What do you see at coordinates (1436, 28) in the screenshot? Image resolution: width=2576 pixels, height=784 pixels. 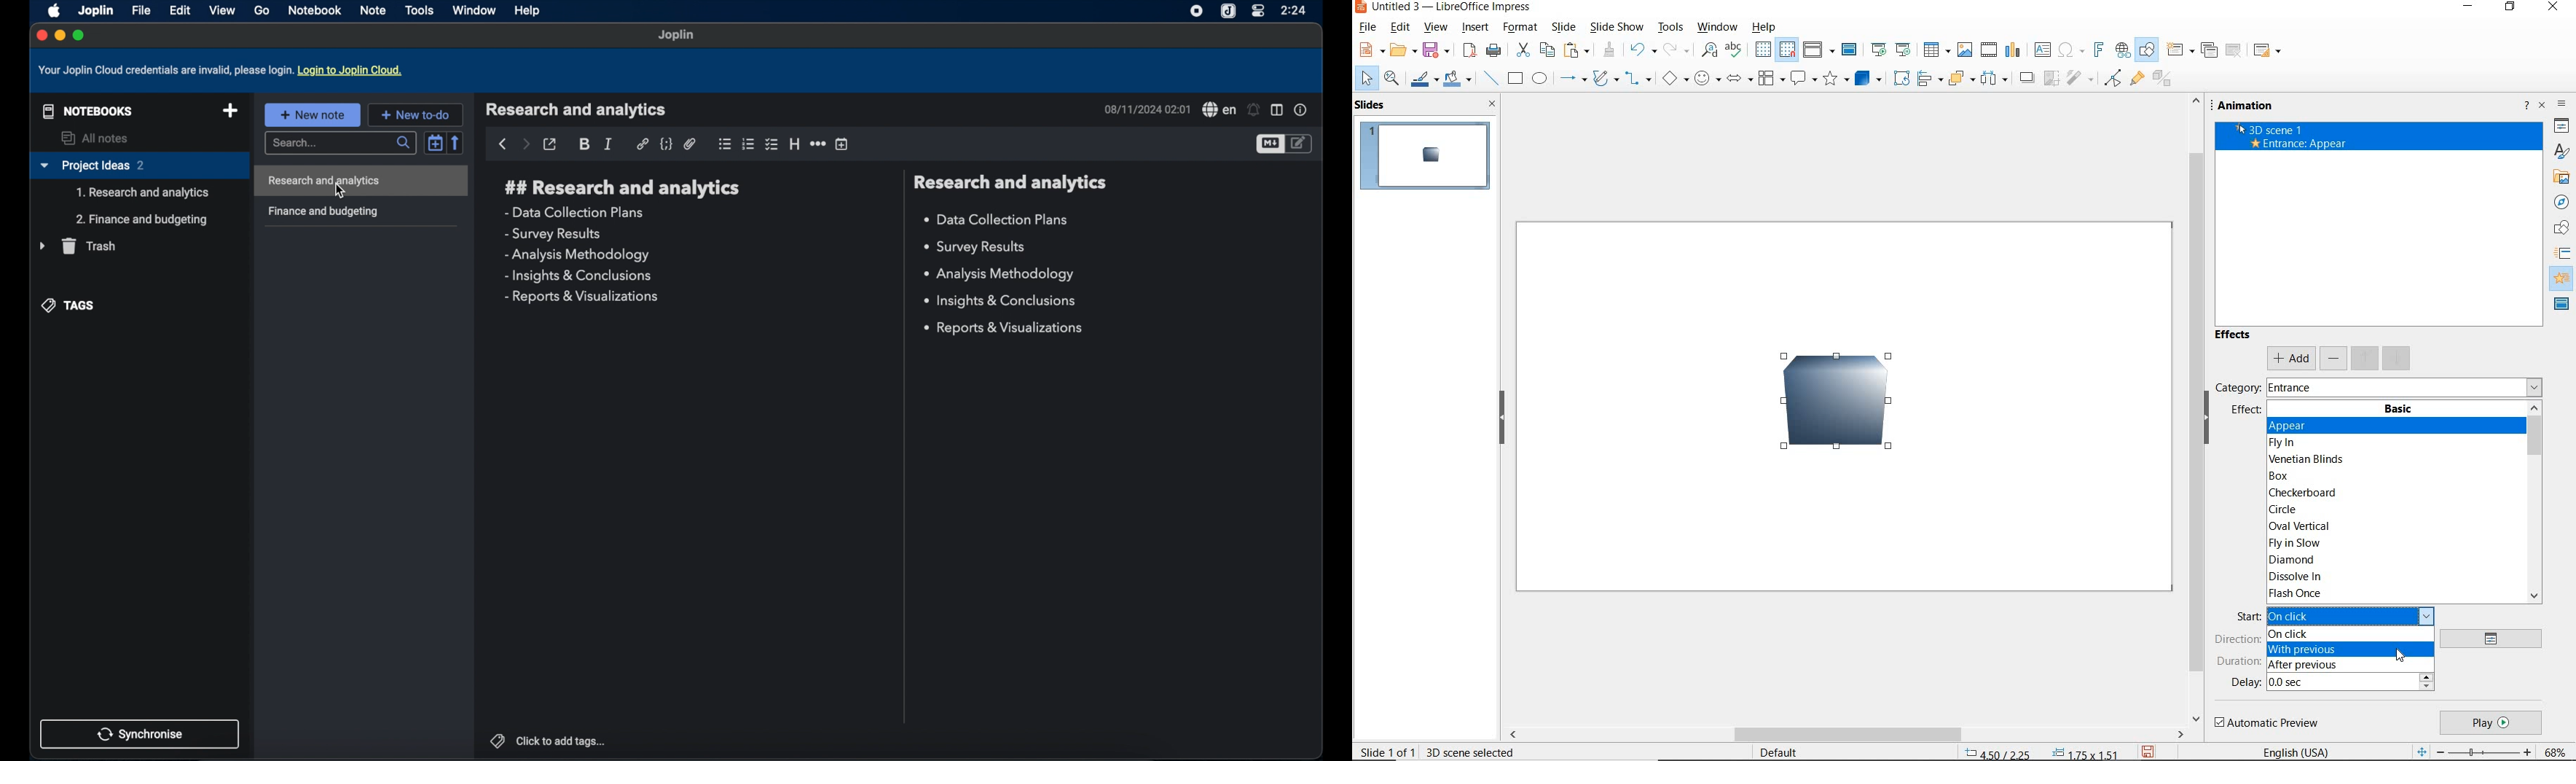 I see `view` at bounding box center [1436, 28].